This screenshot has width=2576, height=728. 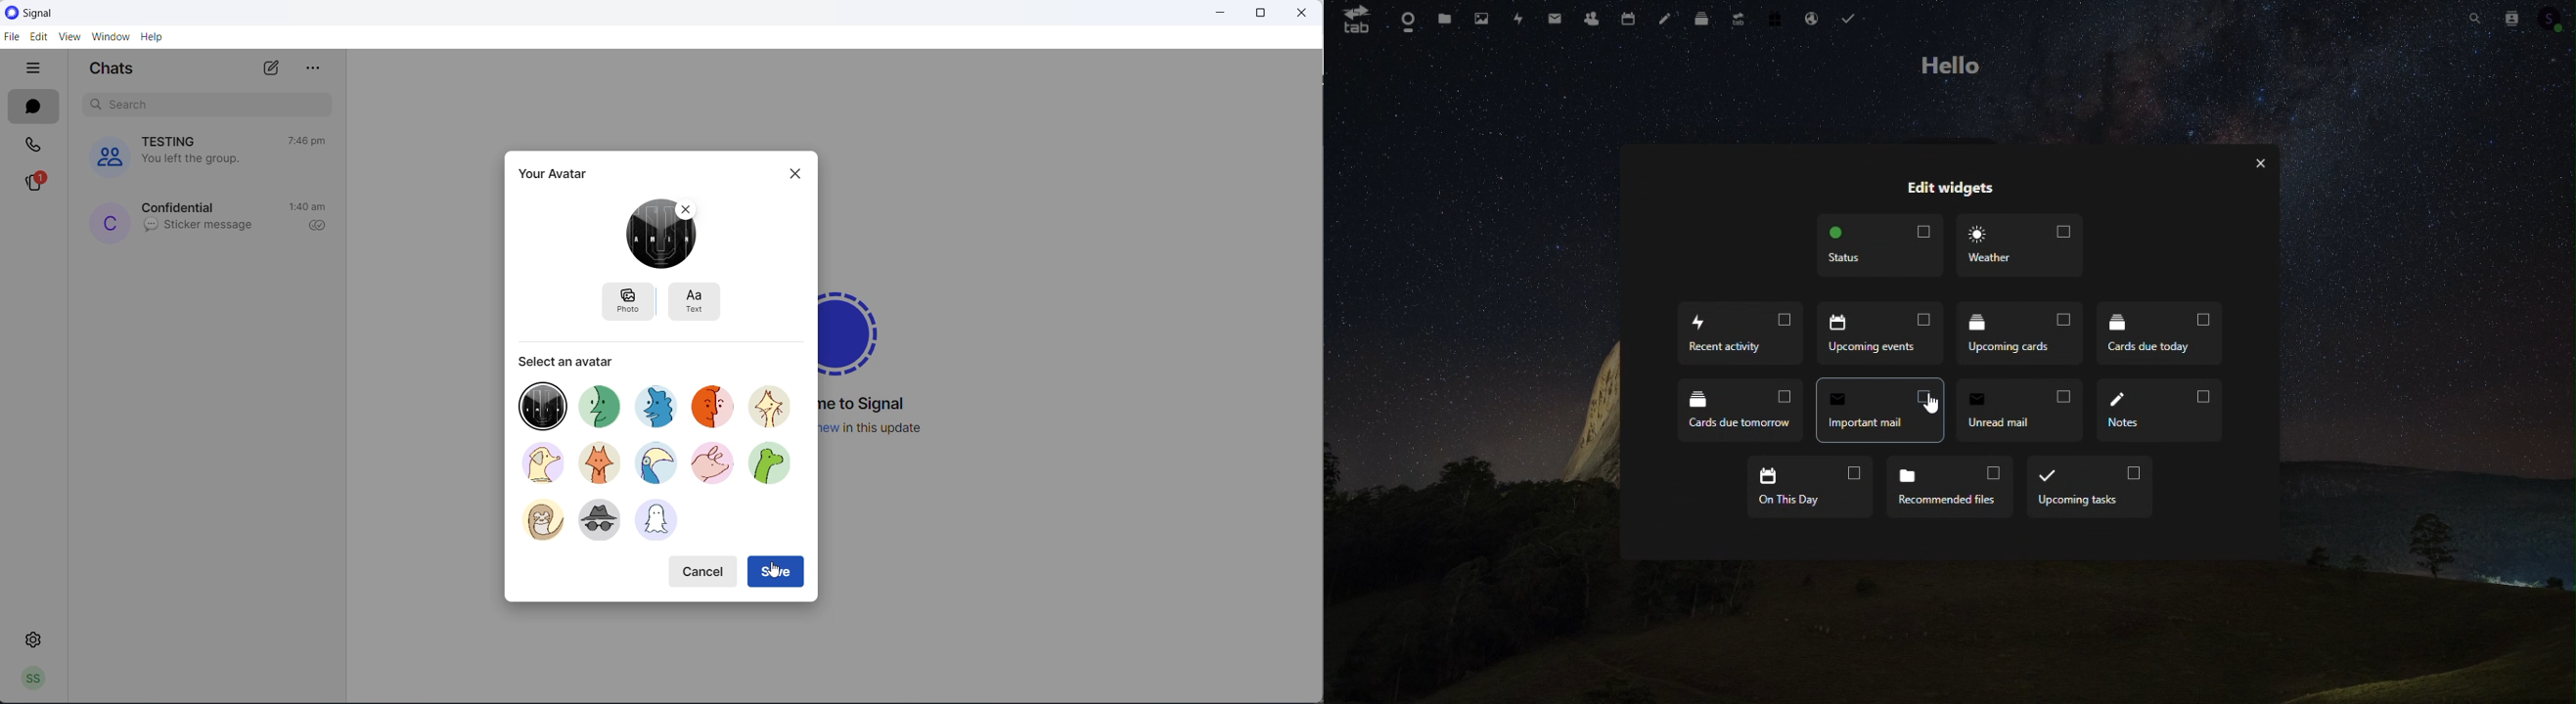 What do you see at coordinates (568, 358) in the screenshot?
I see `select avatar heading` at bounding box center [568, 358].